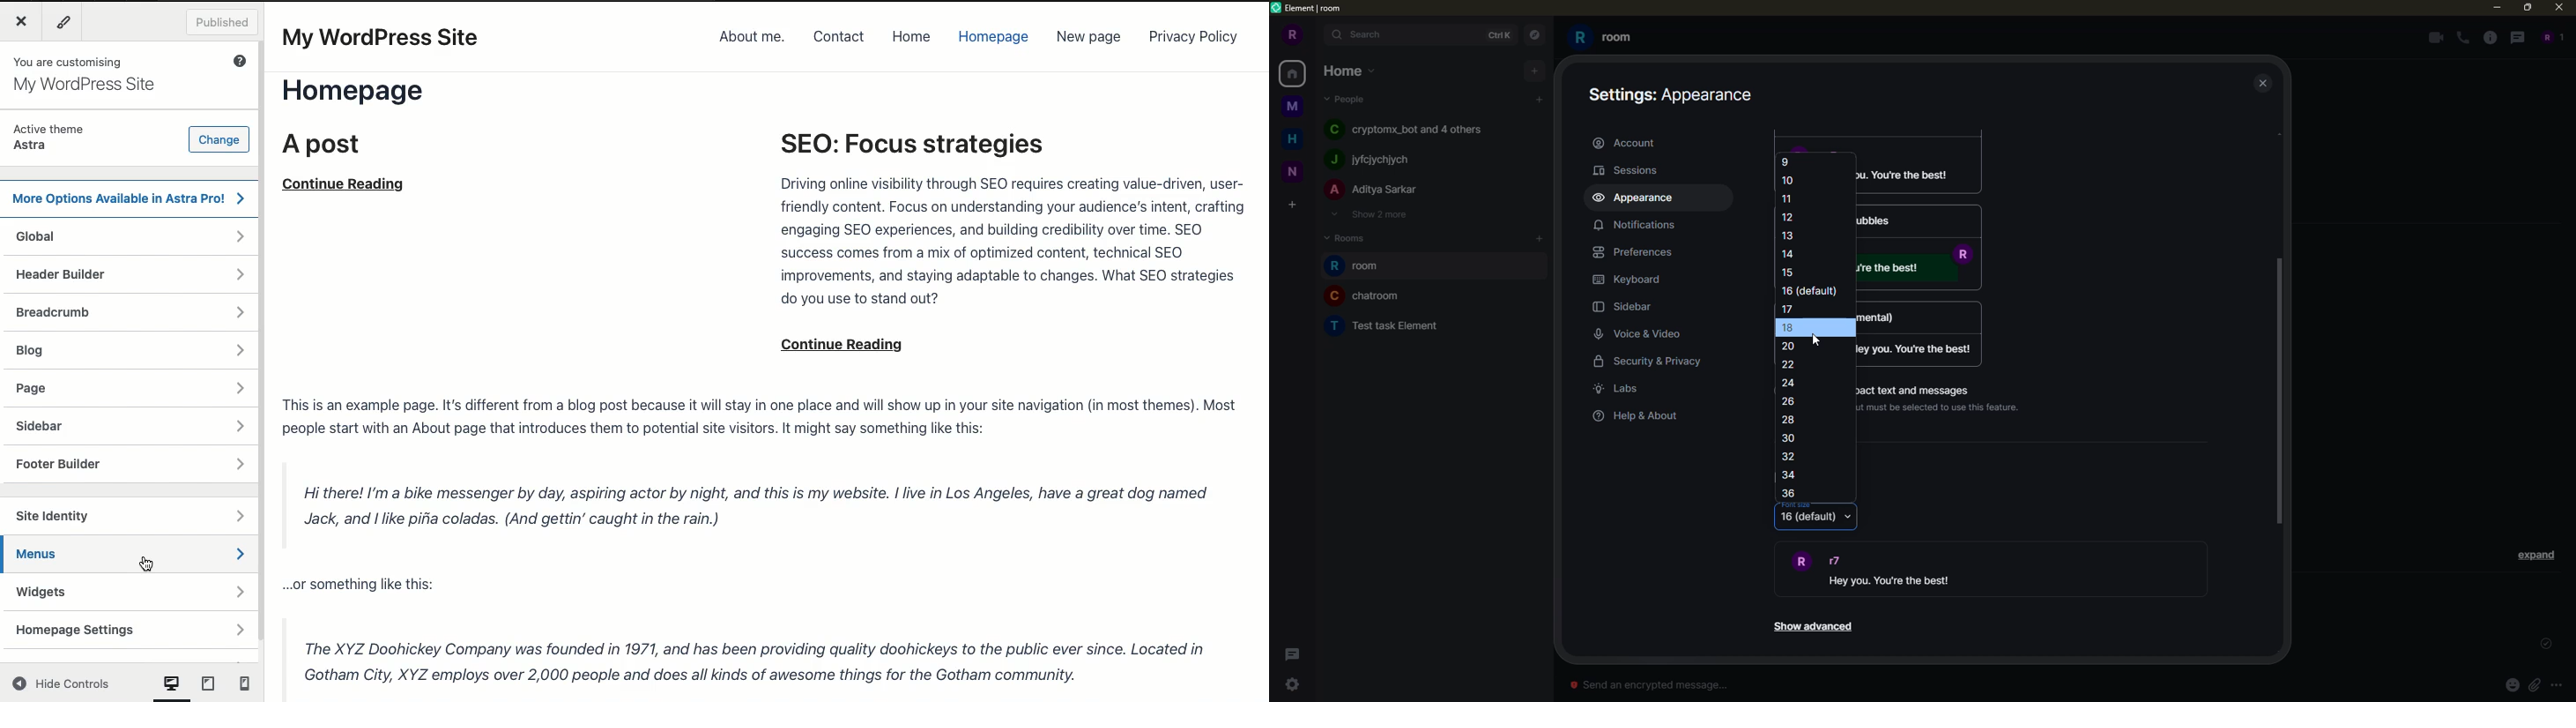 Image resolution: width=2576 pixels, height=728 pixels. What do you see at coordinates (2544, 644) in the screenshot?
I see `sent` at bounding box center [2544, 644].